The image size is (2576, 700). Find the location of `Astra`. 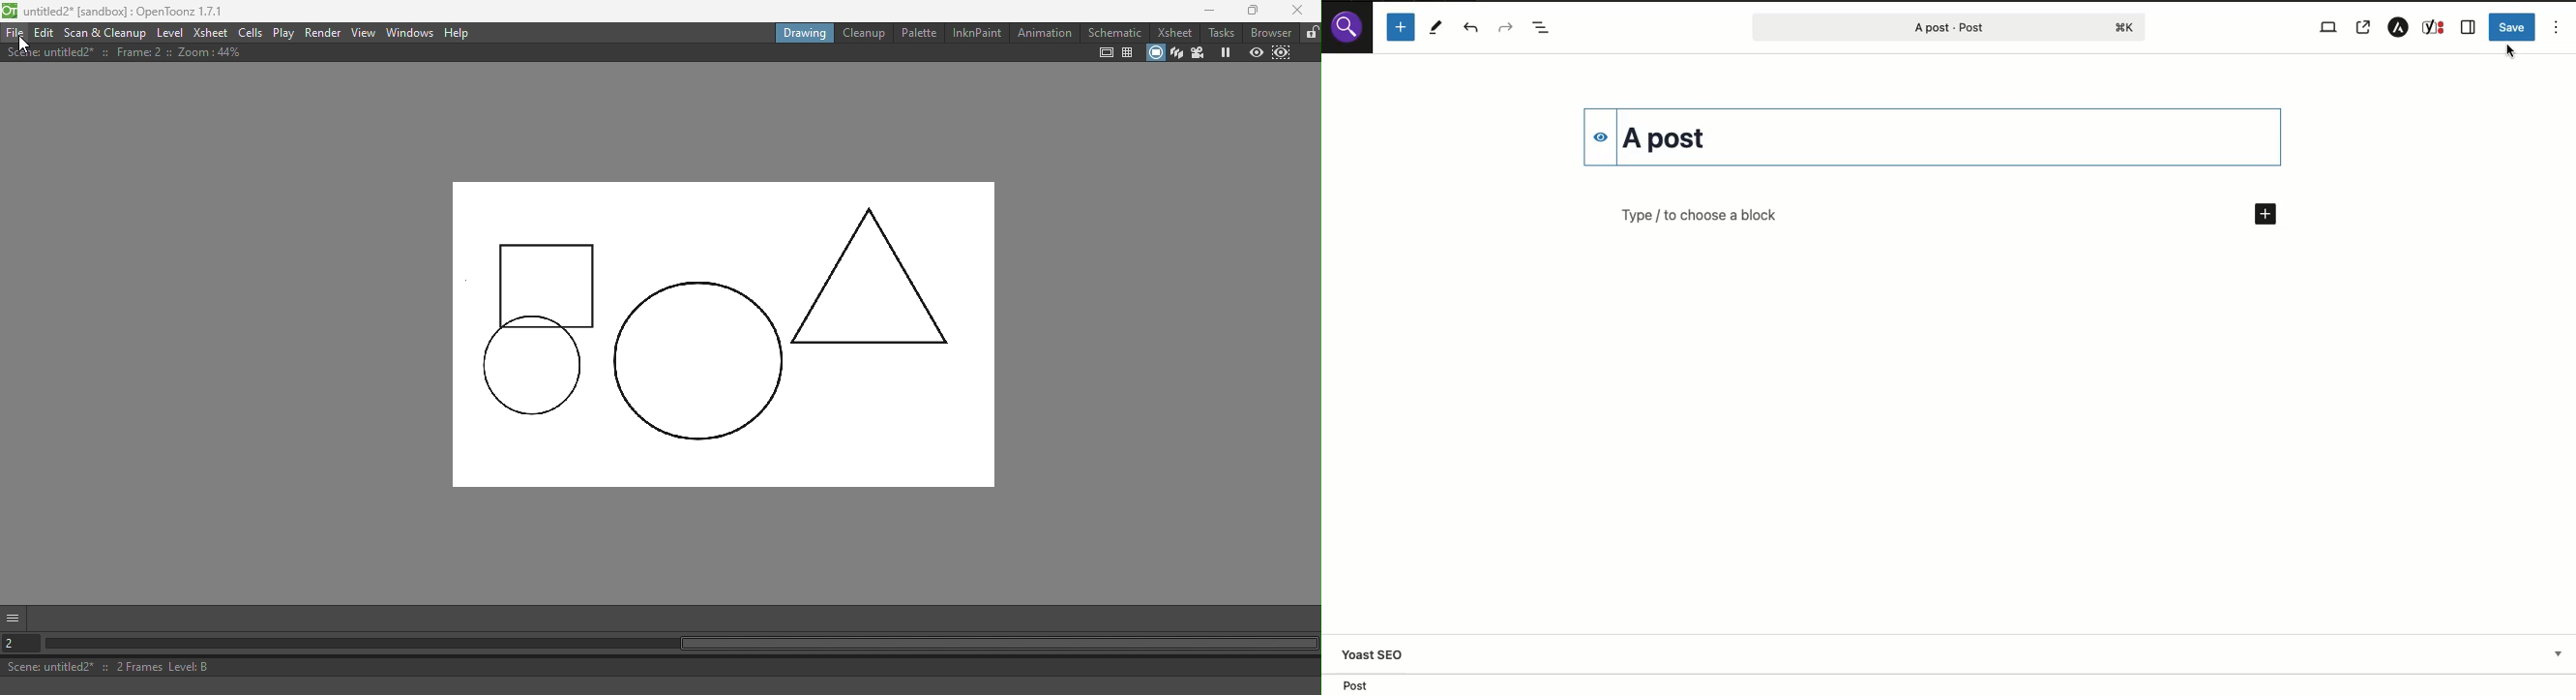

Astra is located at coordinates (2395, 28).